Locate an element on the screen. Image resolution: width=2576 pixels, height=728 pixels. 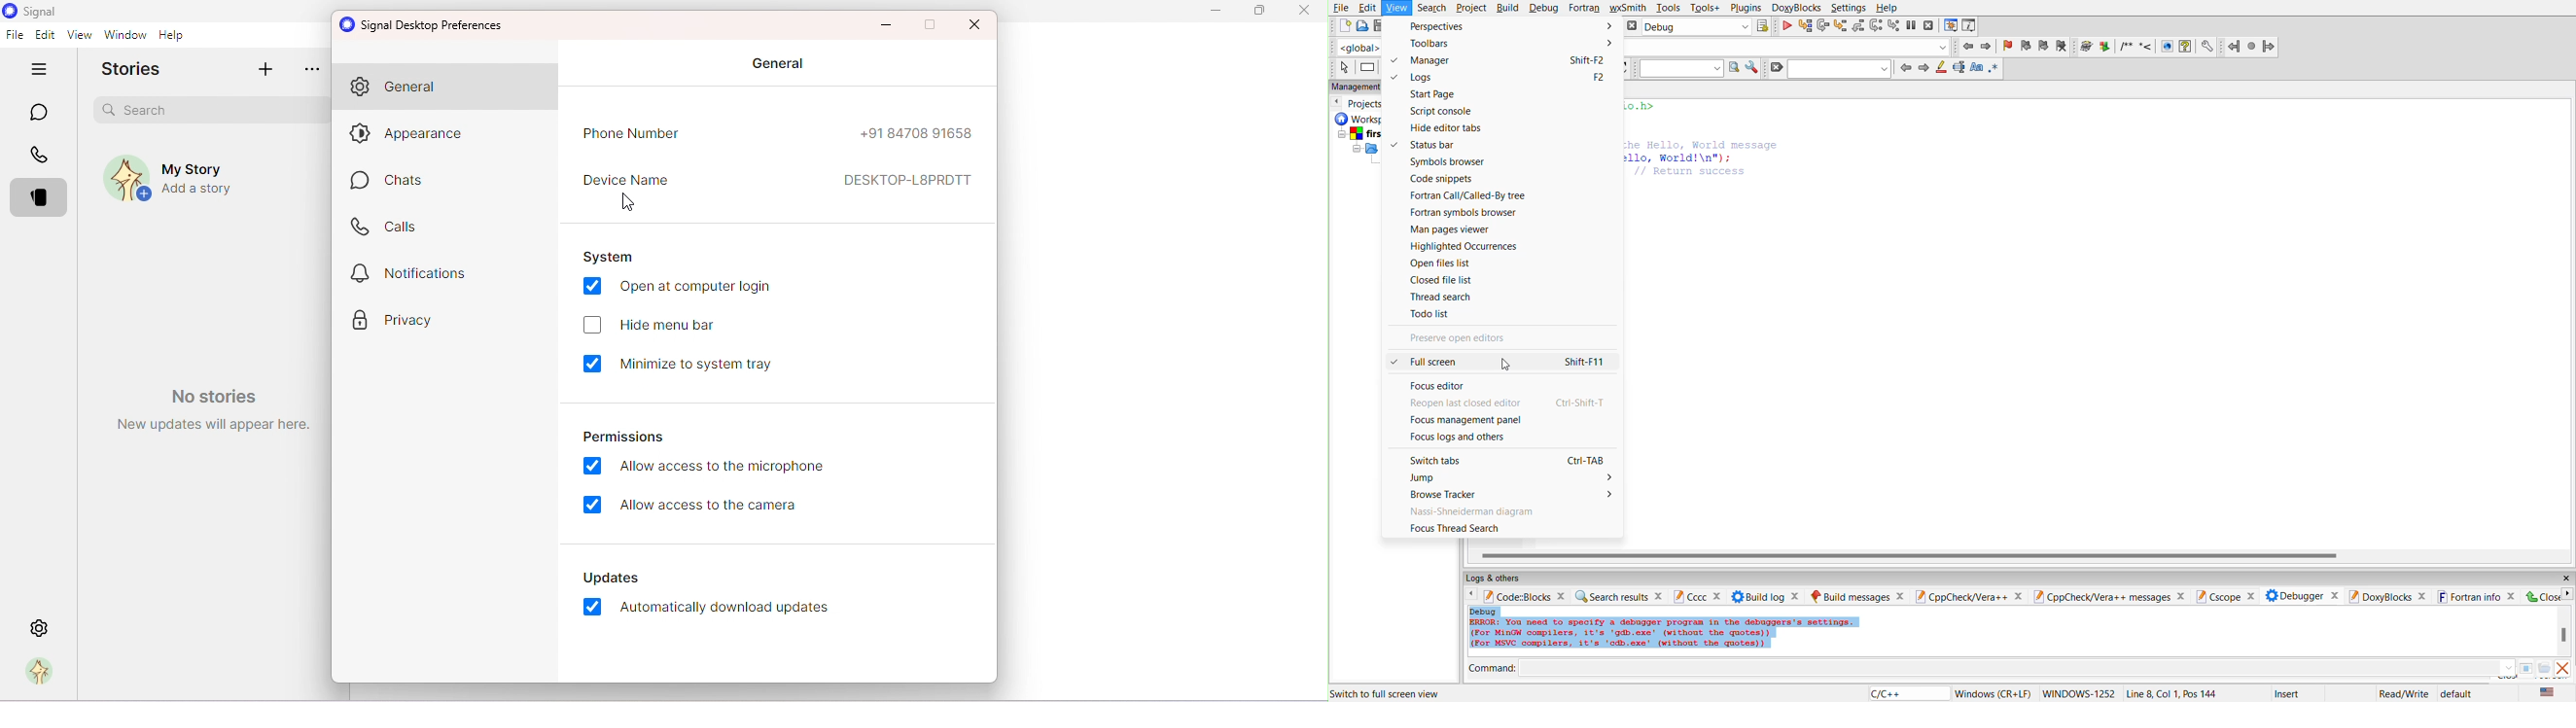
horizontal scroll bar is located at coordinates (1913, 553).